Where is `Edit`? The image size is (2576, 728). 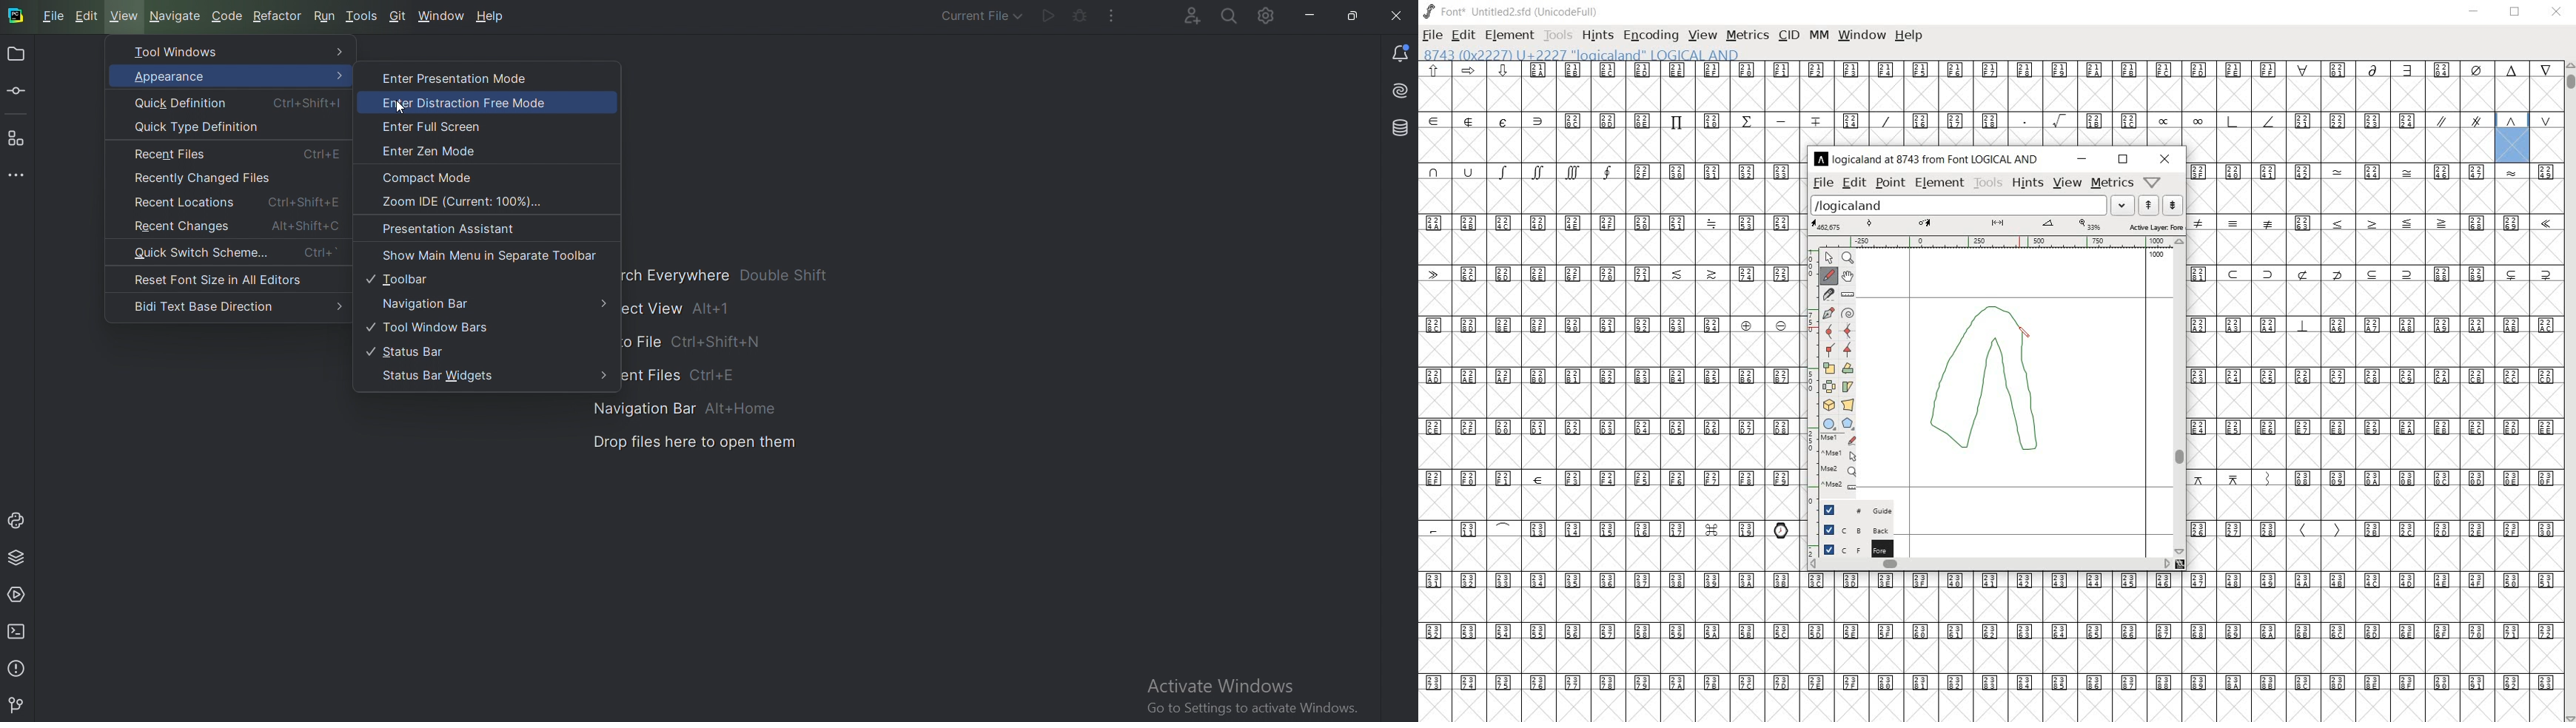
Edit is located at coordinates (88, 16).